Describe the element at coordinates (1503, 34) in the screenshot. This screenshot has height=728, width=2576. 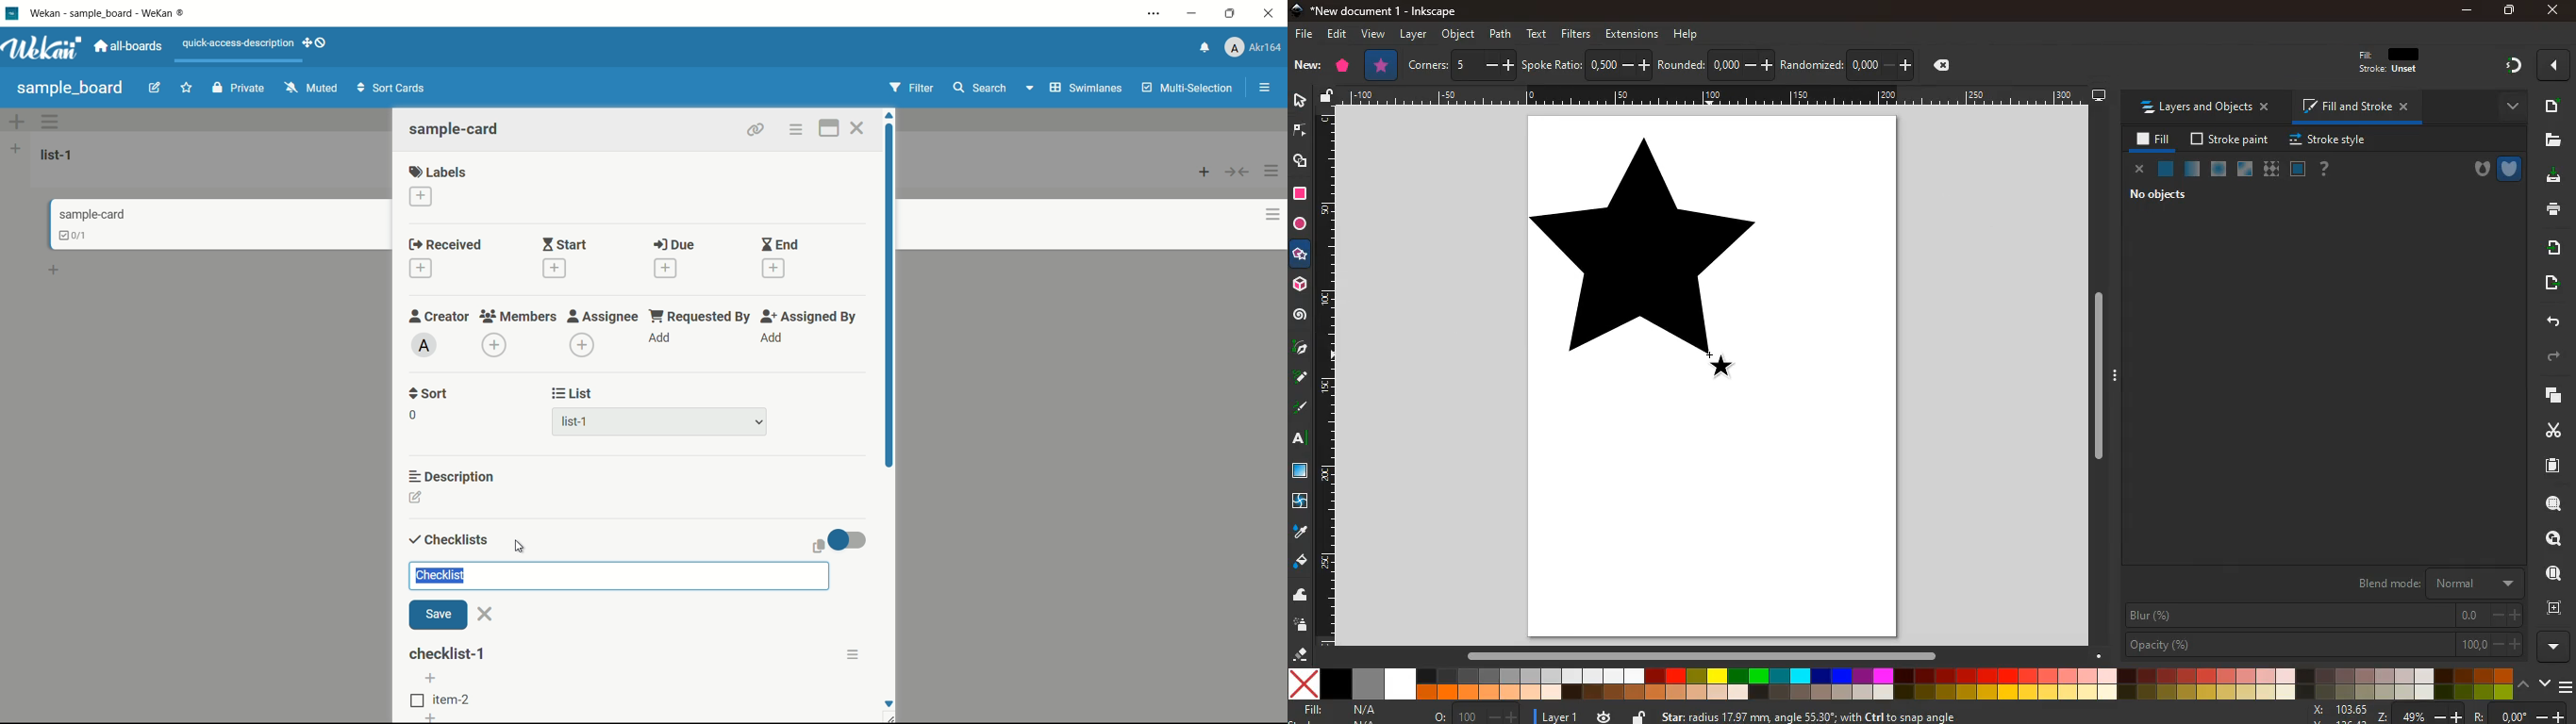
I see `path` at that location.